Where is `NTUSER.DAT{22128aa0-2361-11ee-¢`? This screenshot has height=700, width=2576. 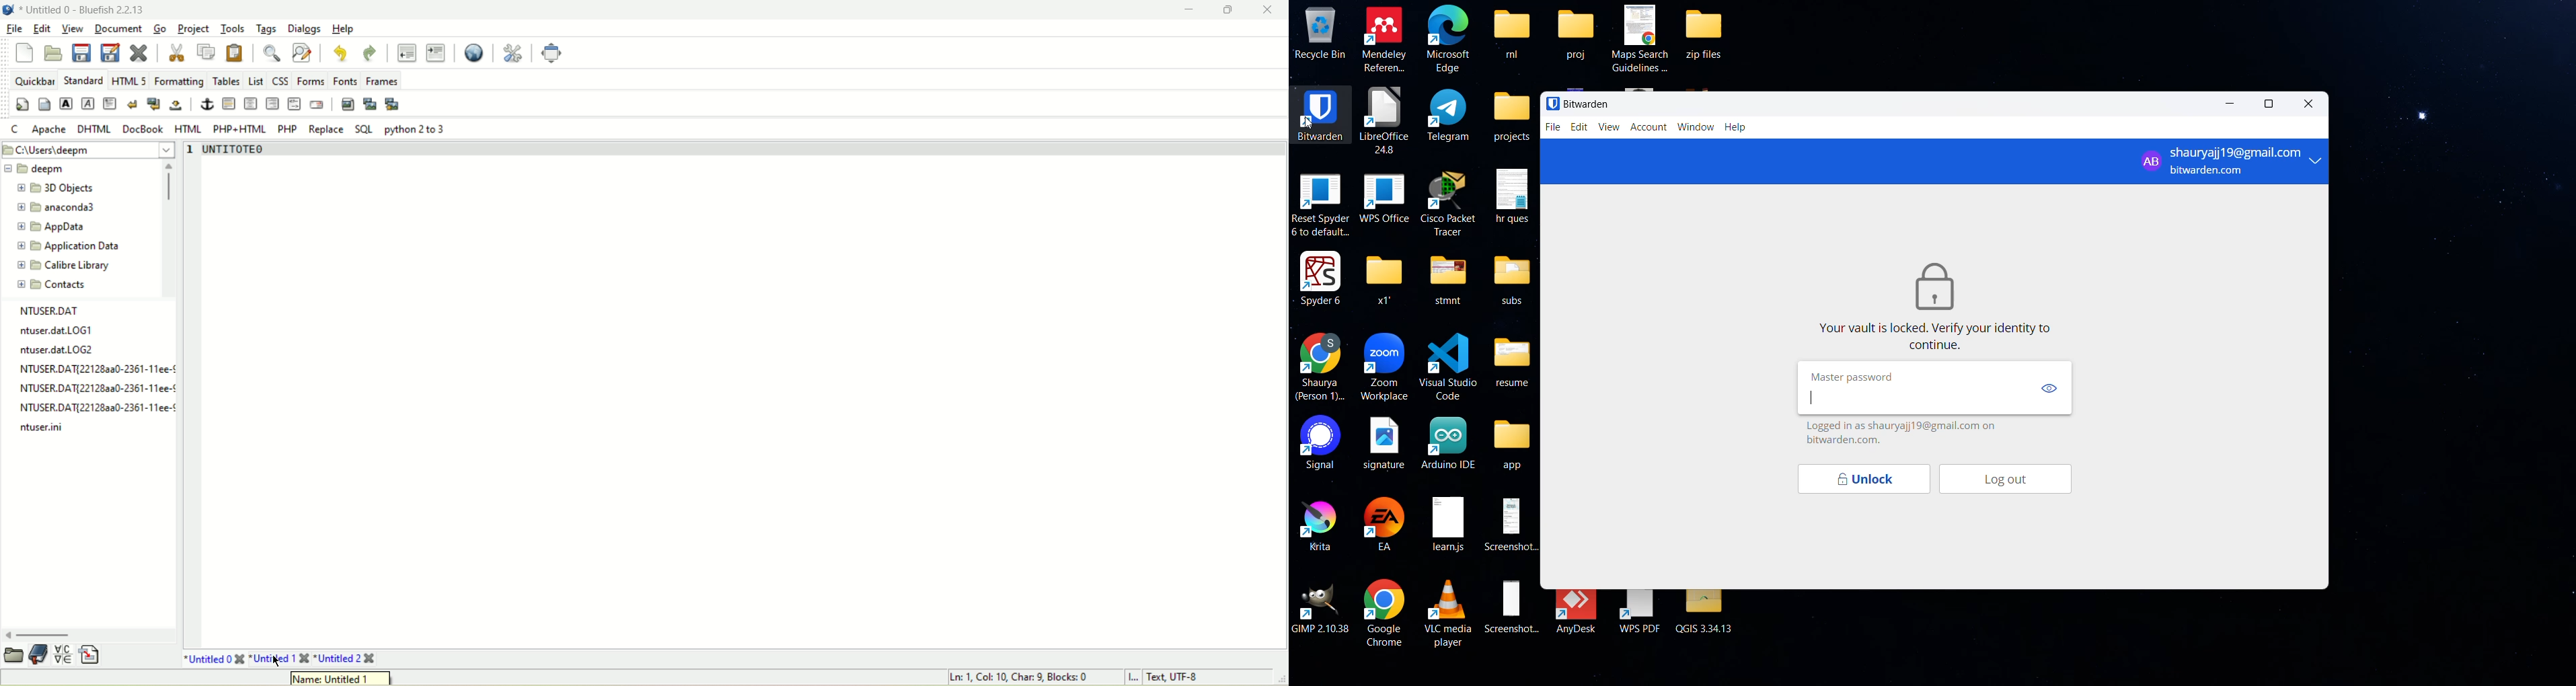 NTUSER.DAT{22128aa0-2361-11ee-¢ is located at coordinates (97, 389).